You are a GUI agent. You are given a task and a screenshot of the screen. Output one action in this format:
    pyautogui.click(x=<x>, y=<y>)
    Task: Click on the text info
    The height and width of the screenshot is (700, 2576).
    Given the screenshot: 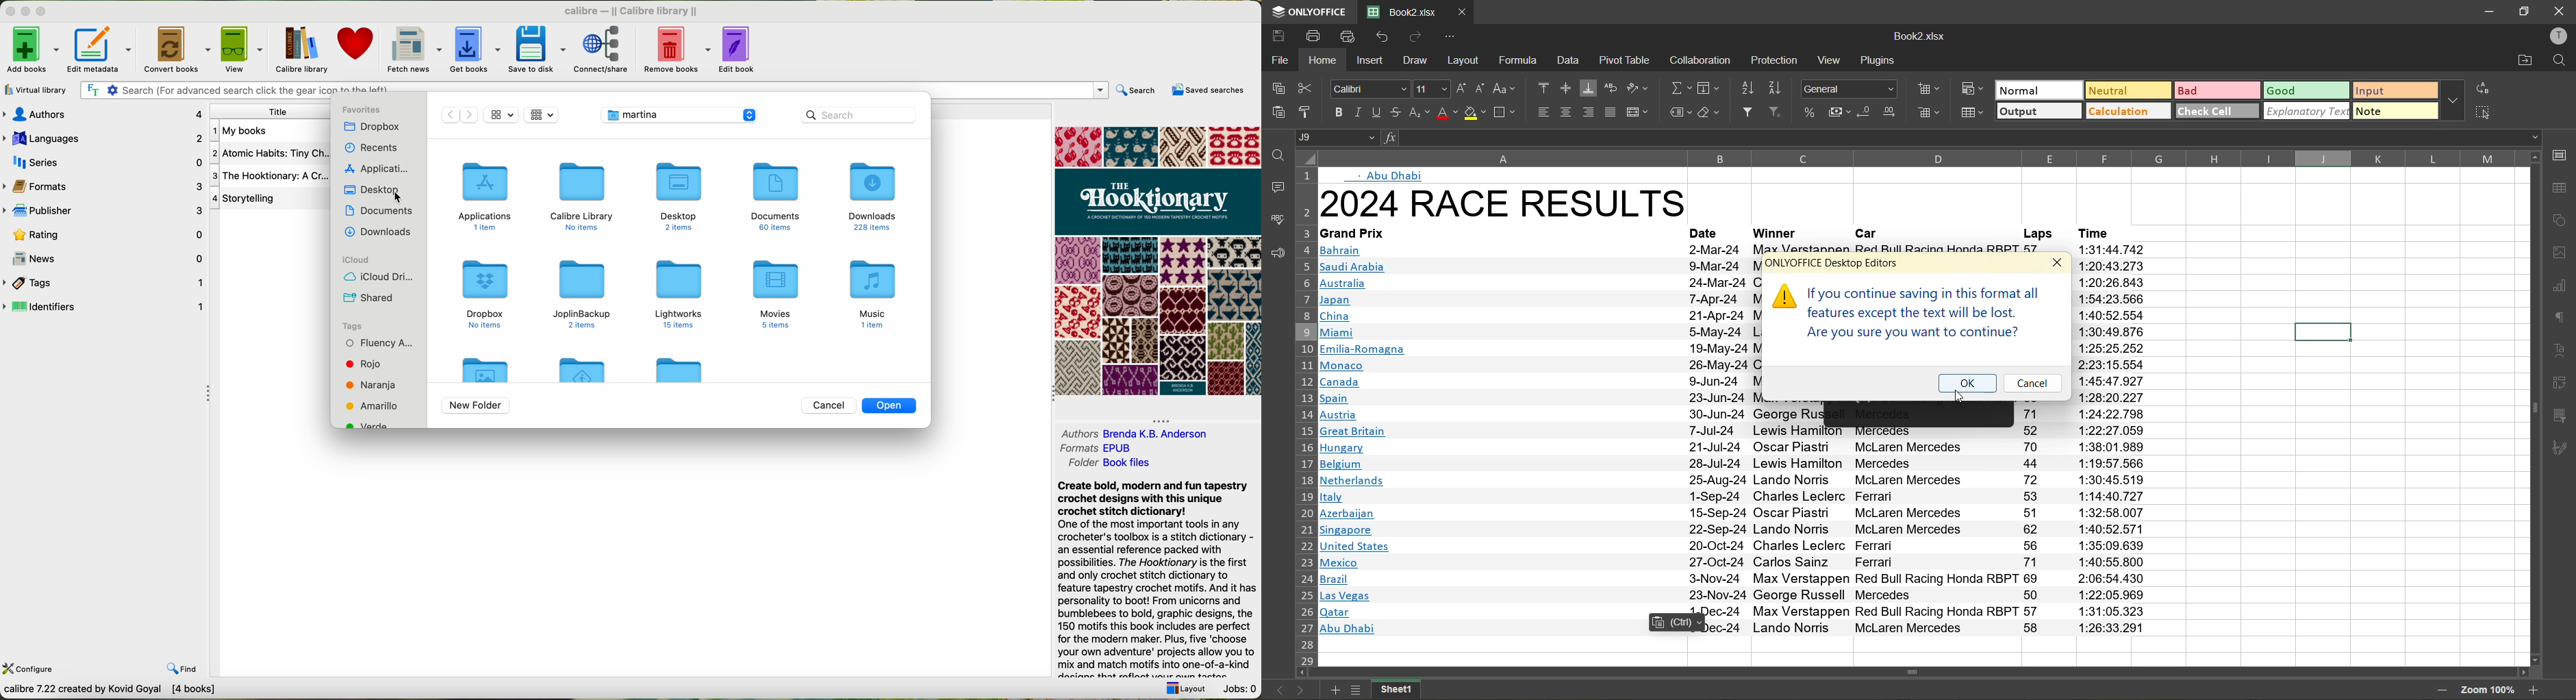 What is the action you would take?
    pyautogui.click(x=1739, y=547)
    